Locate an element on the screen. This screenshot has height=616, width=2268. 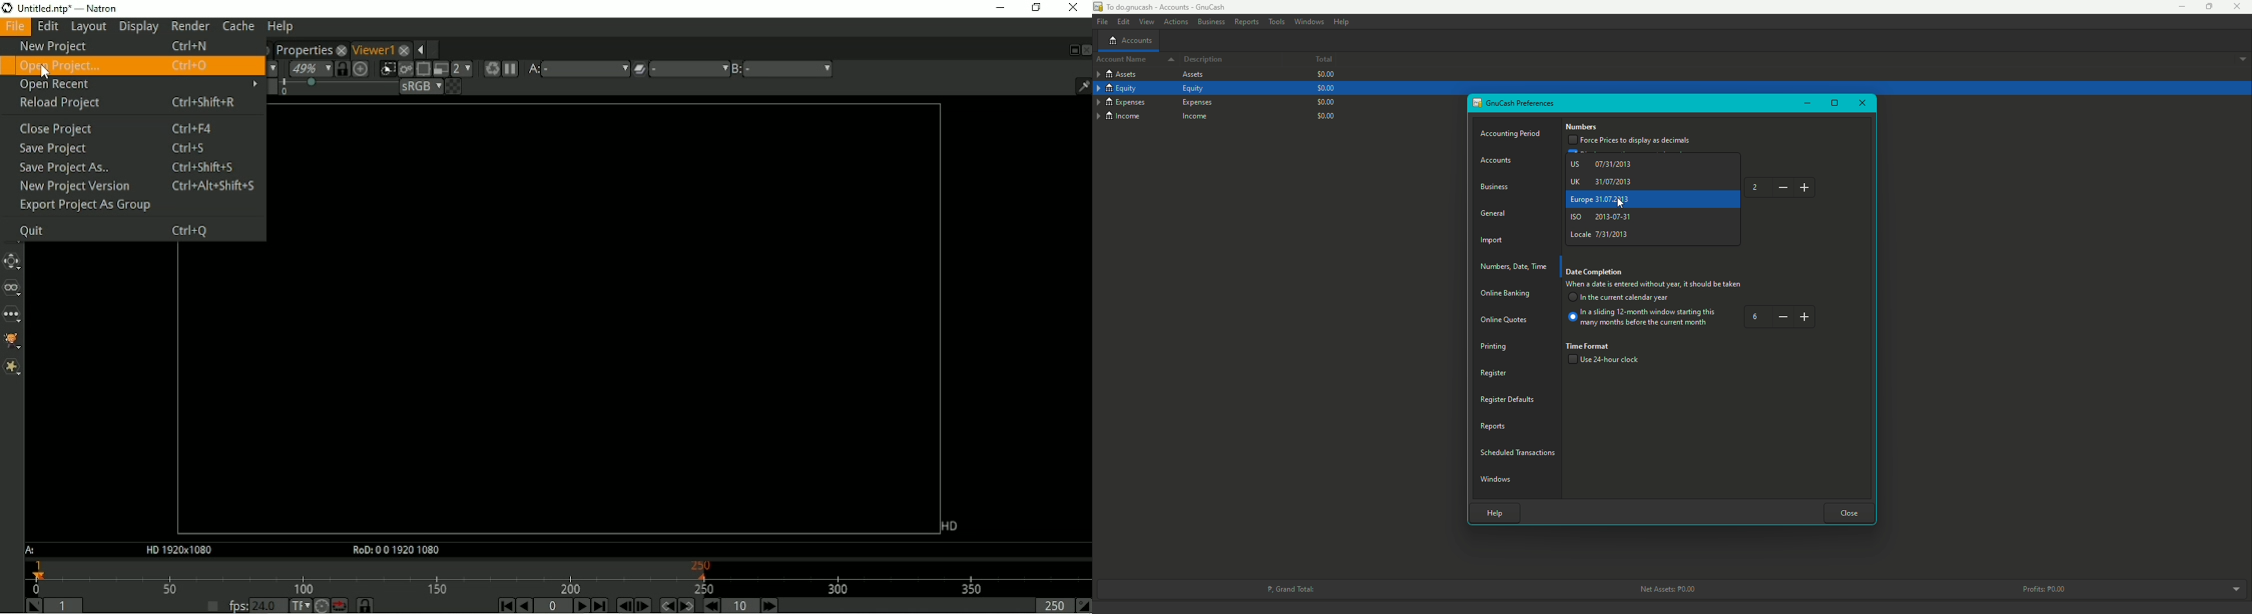
Printing is located at coordinates (1494, 346).